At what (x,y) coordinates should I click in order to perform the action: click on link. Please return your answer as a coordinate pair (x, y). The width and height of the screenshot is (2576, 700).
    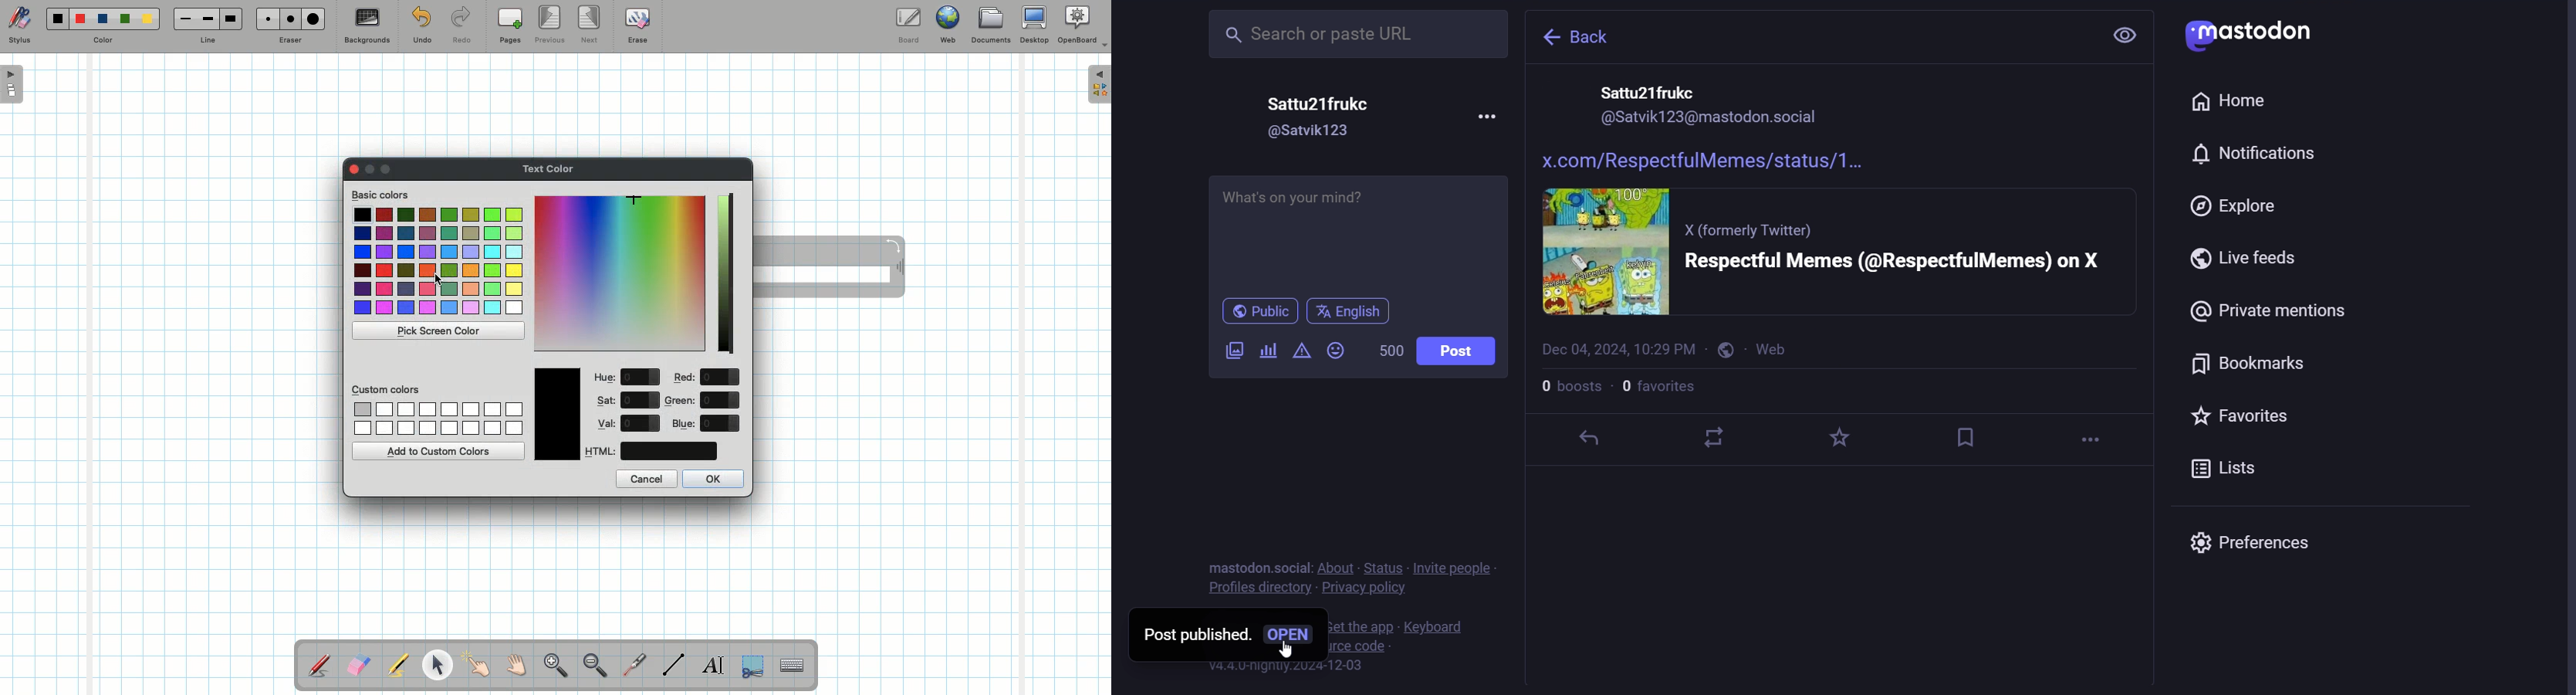
    Looking at the image, I should click on (1710, 159).